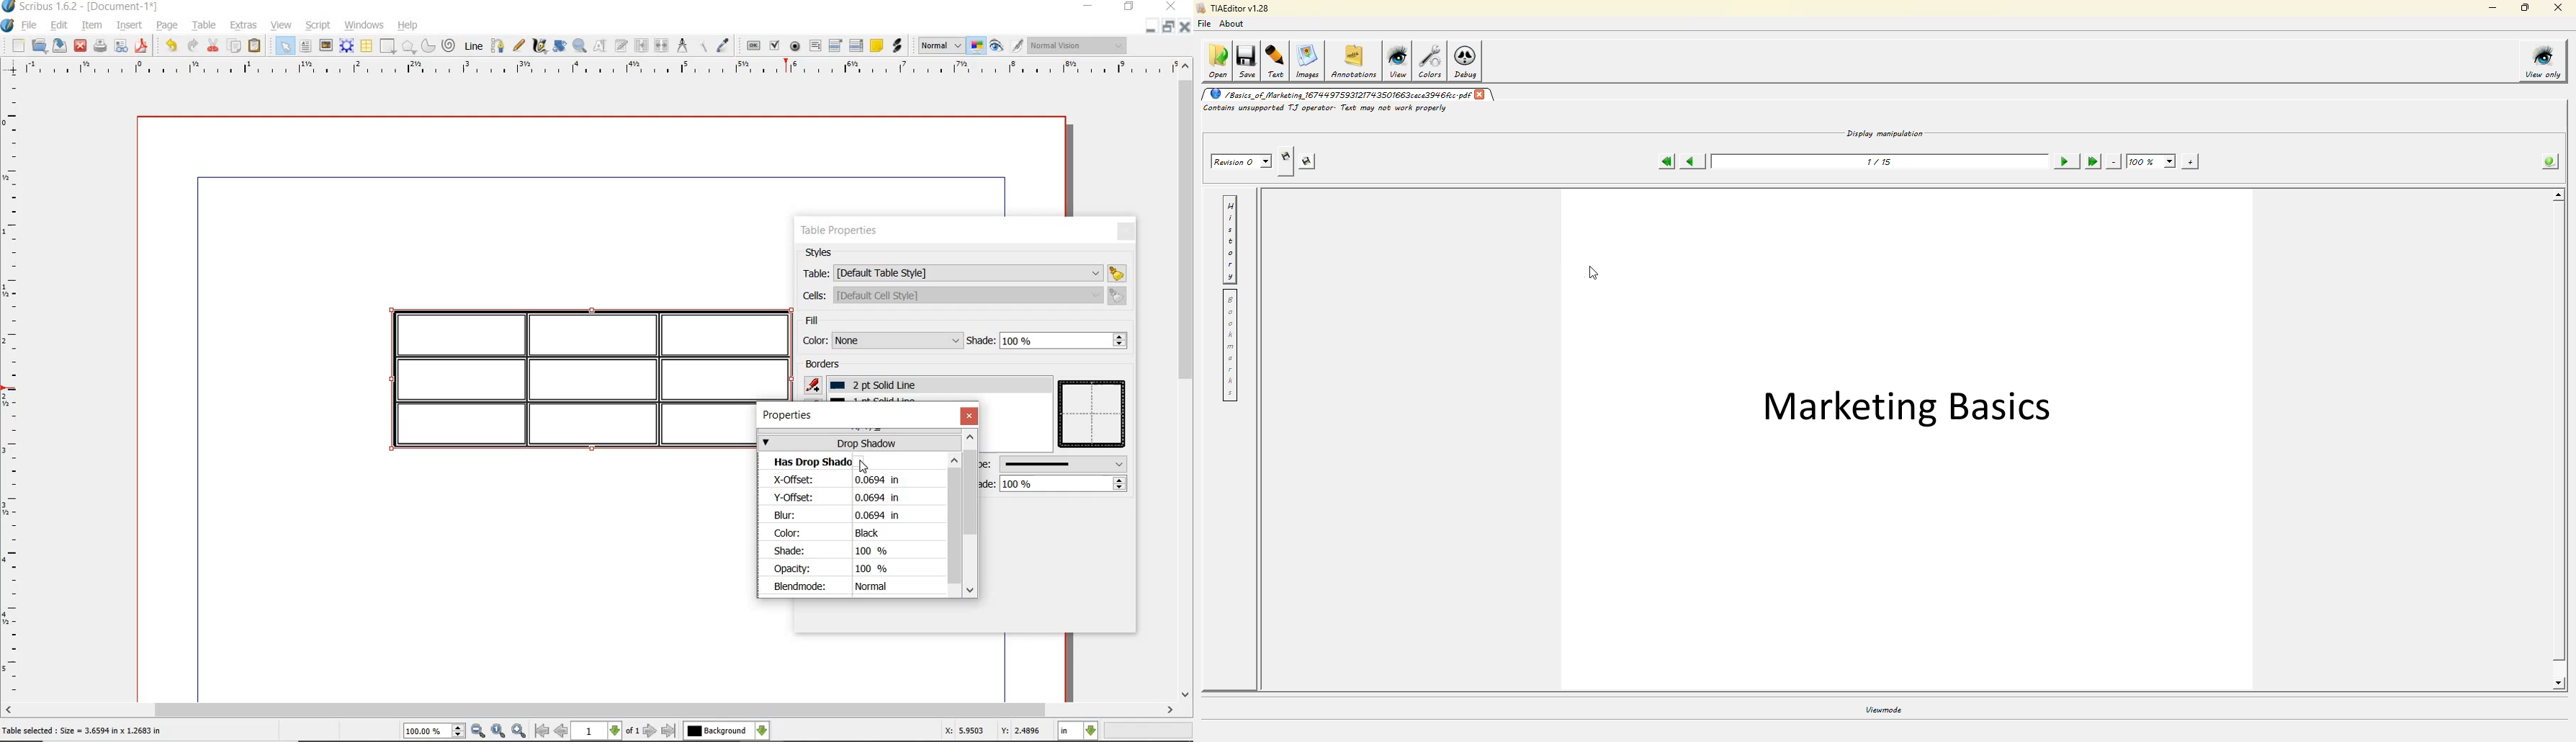 This screenshot has height=756, width=2576. What do you see at coordinates (937, 45) in the screenshot?
I see `select the image preview quality` at bounding box center [937, 45].